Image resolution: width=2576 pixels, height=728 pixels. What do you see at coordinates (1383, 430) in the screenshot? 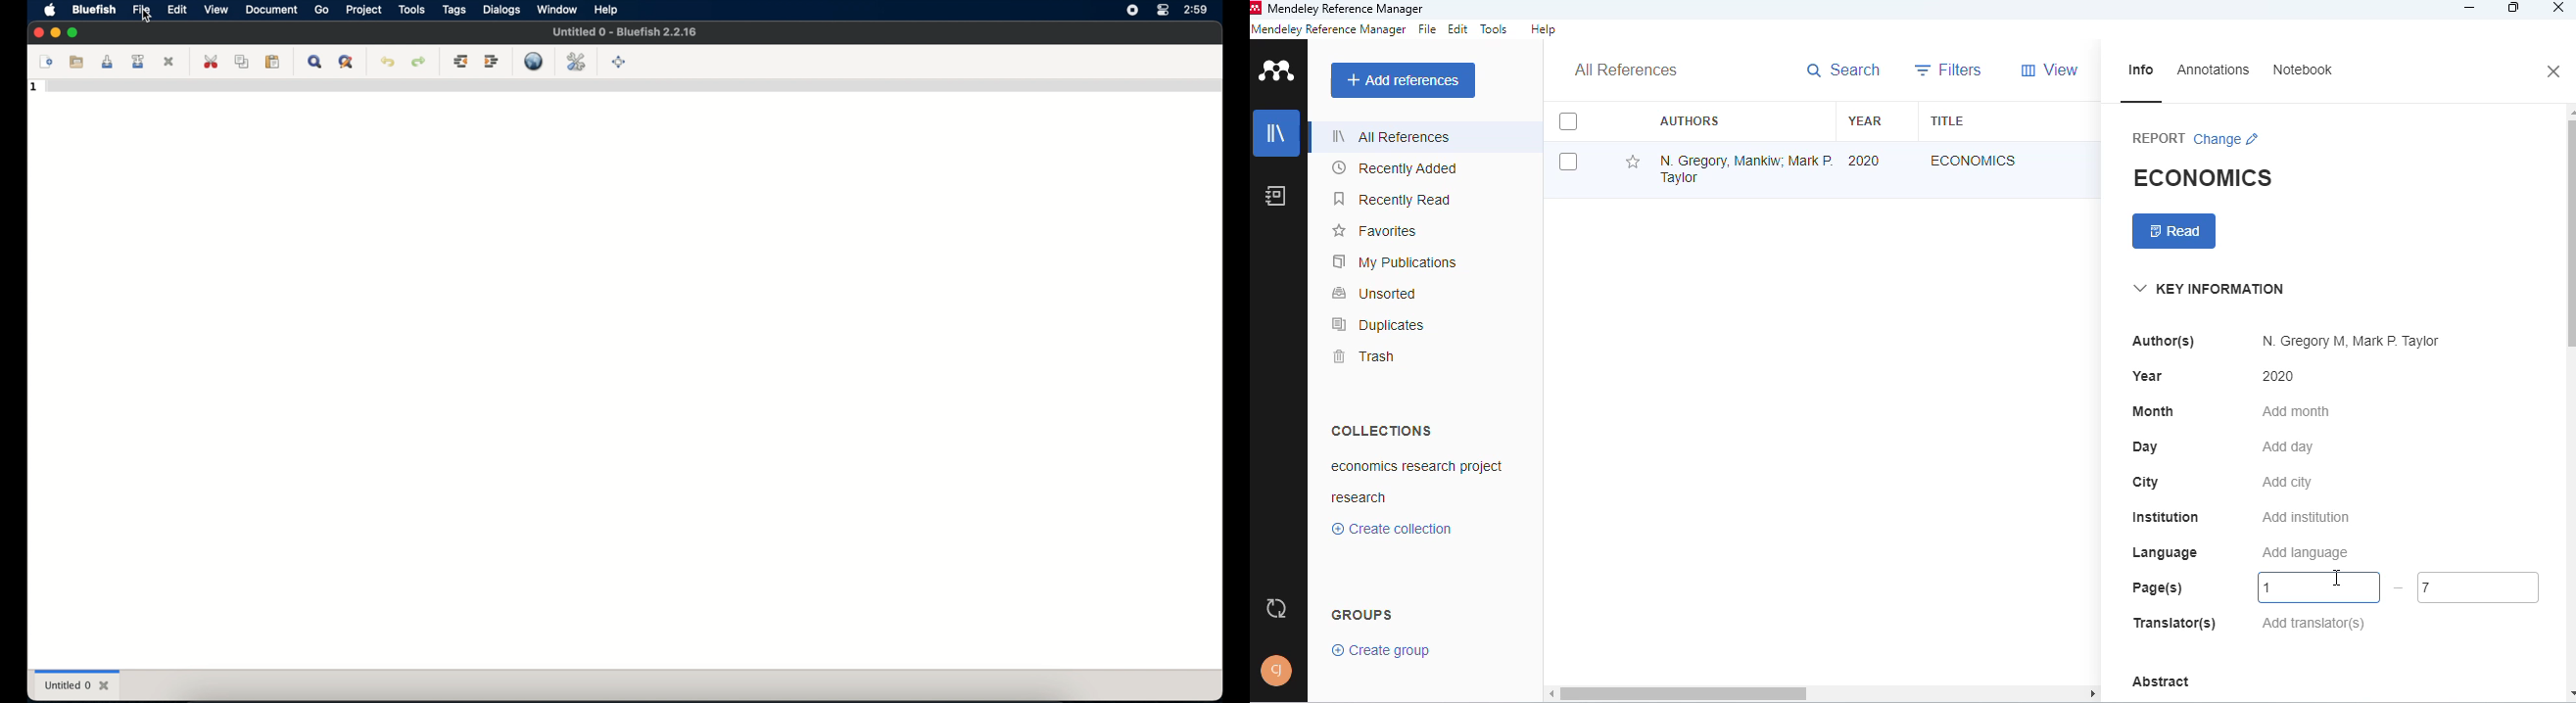
I see `collections` at bounding box center [1383, 430].